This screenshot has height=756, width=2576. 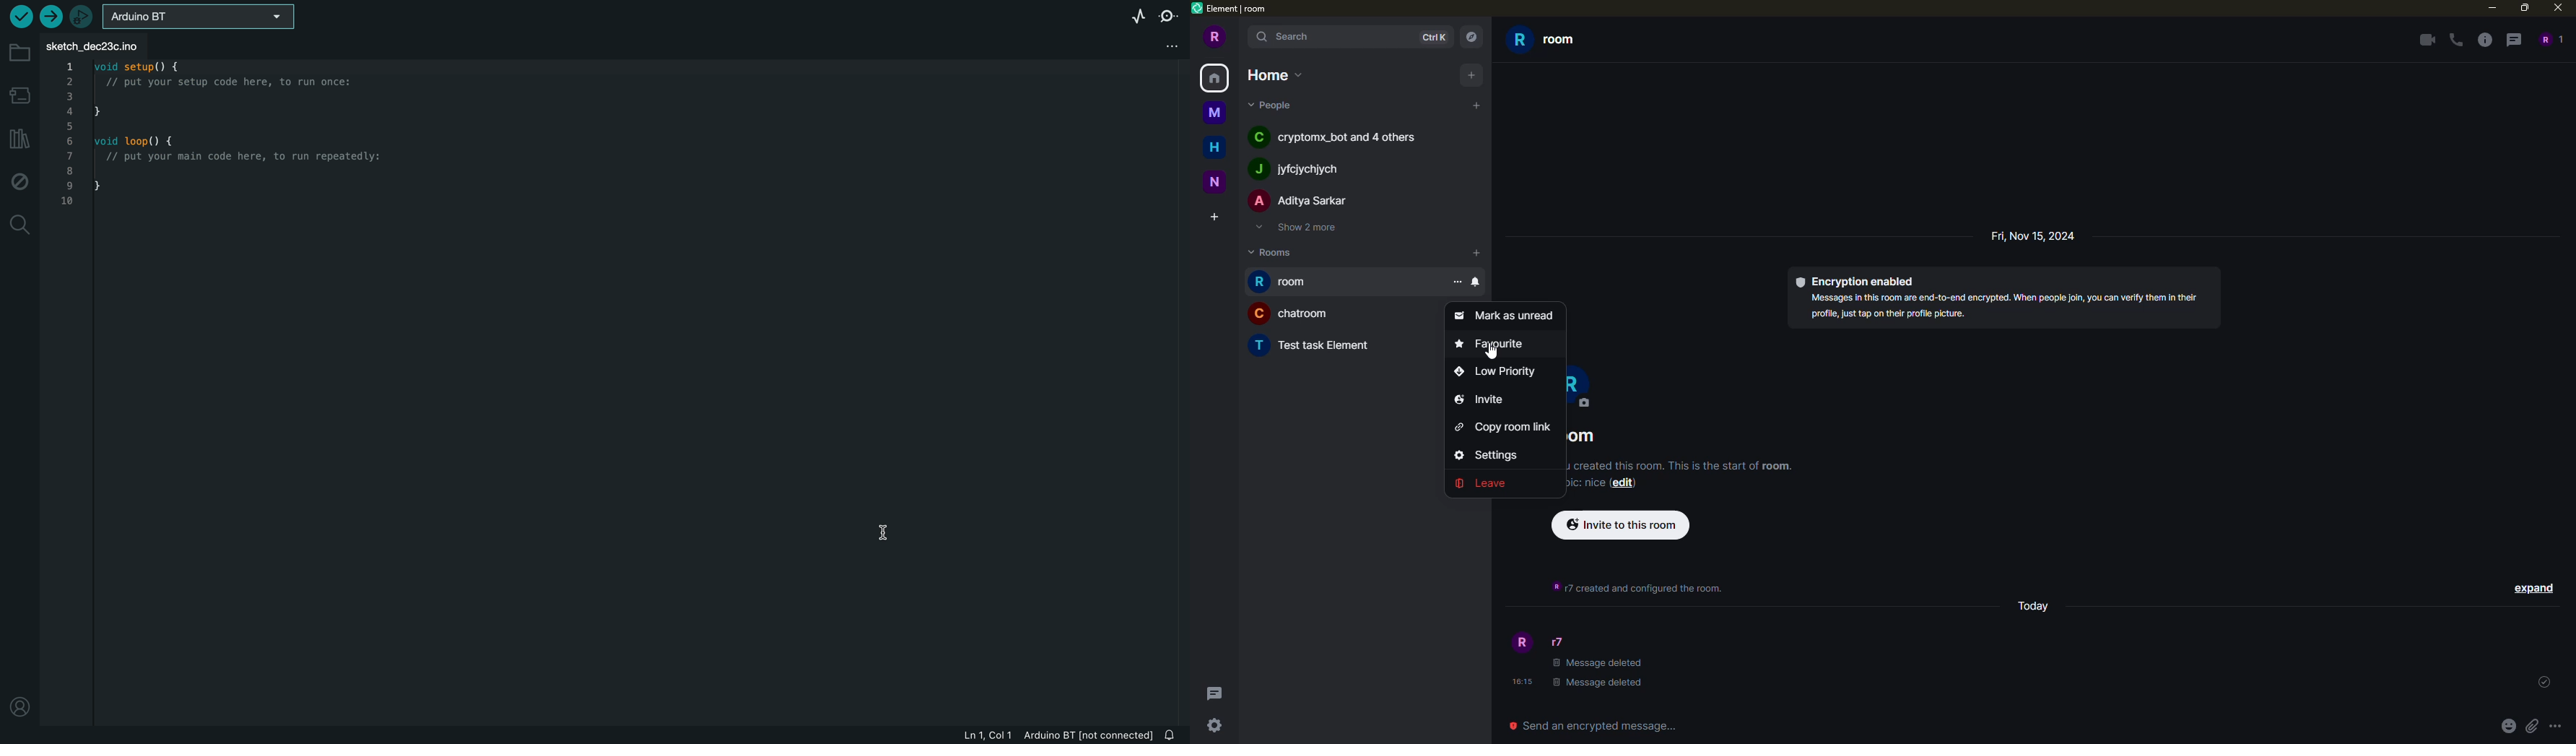 What do you see at coordinates (1434, 36) in the screenshot?
I see `ctrlK` at bounding box center [1434, 36].